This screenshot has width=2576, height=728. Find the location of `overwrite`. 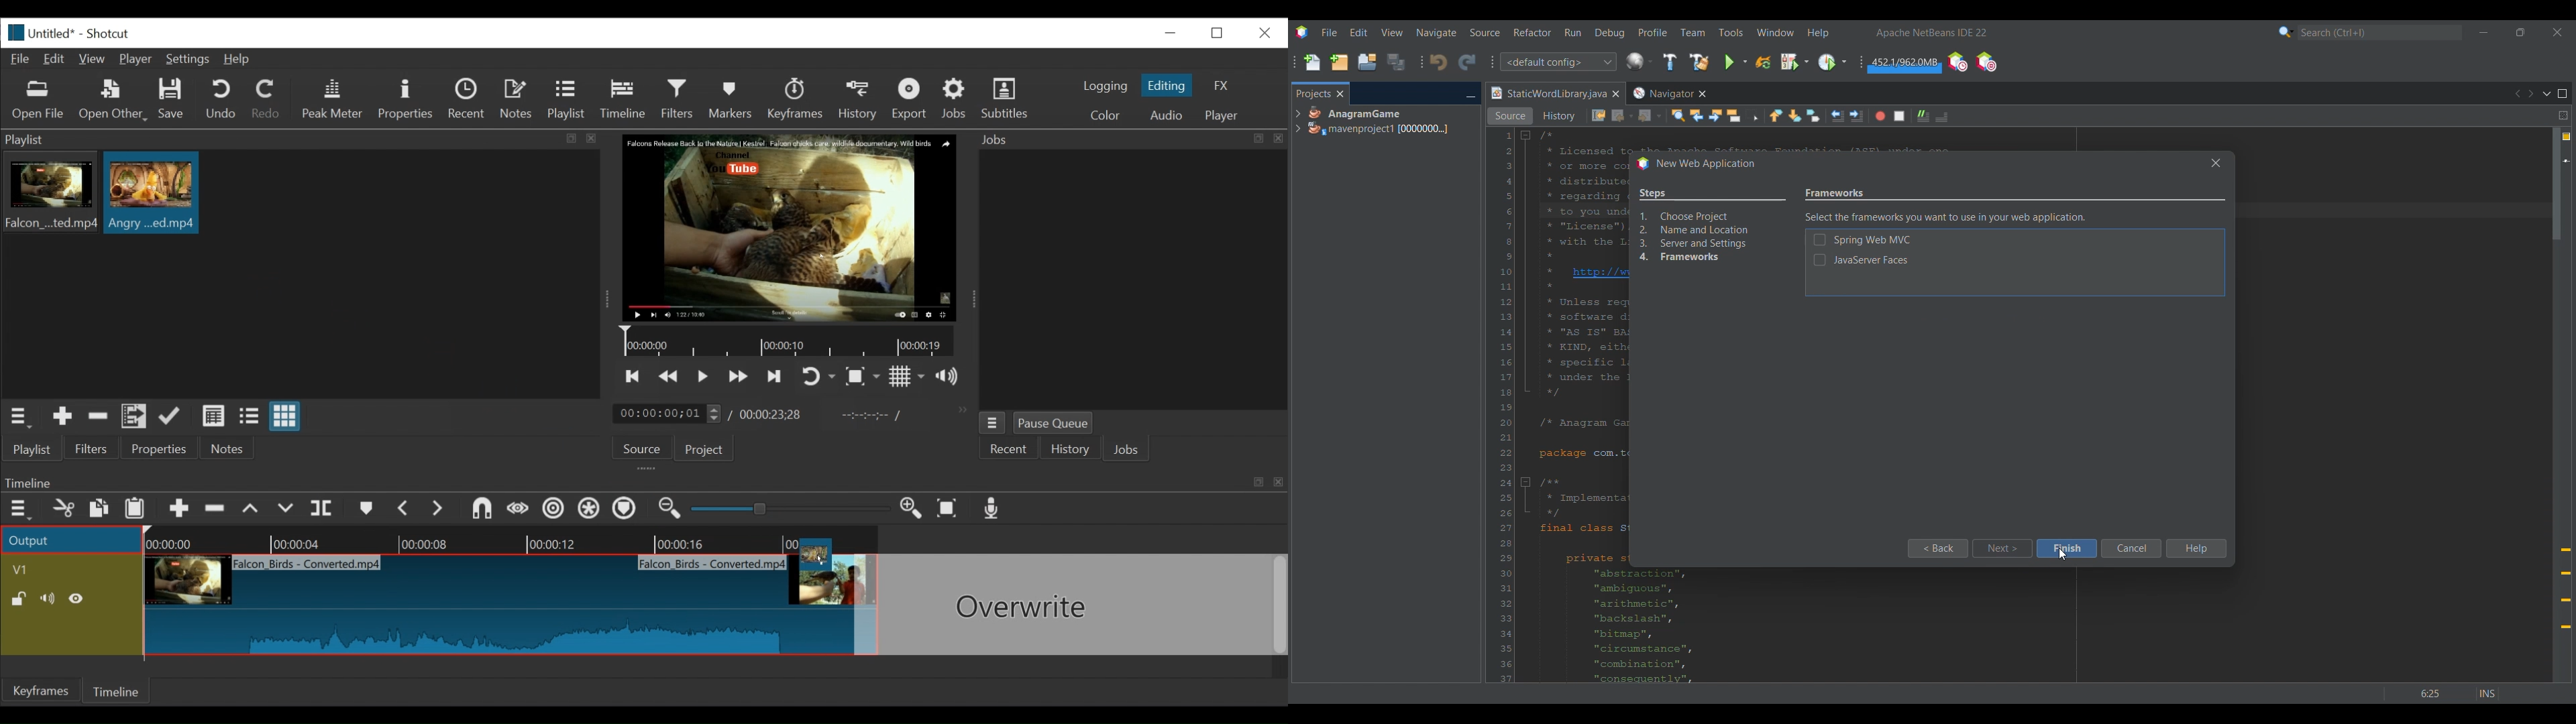

overwrite is located at coordinates (288, 509).